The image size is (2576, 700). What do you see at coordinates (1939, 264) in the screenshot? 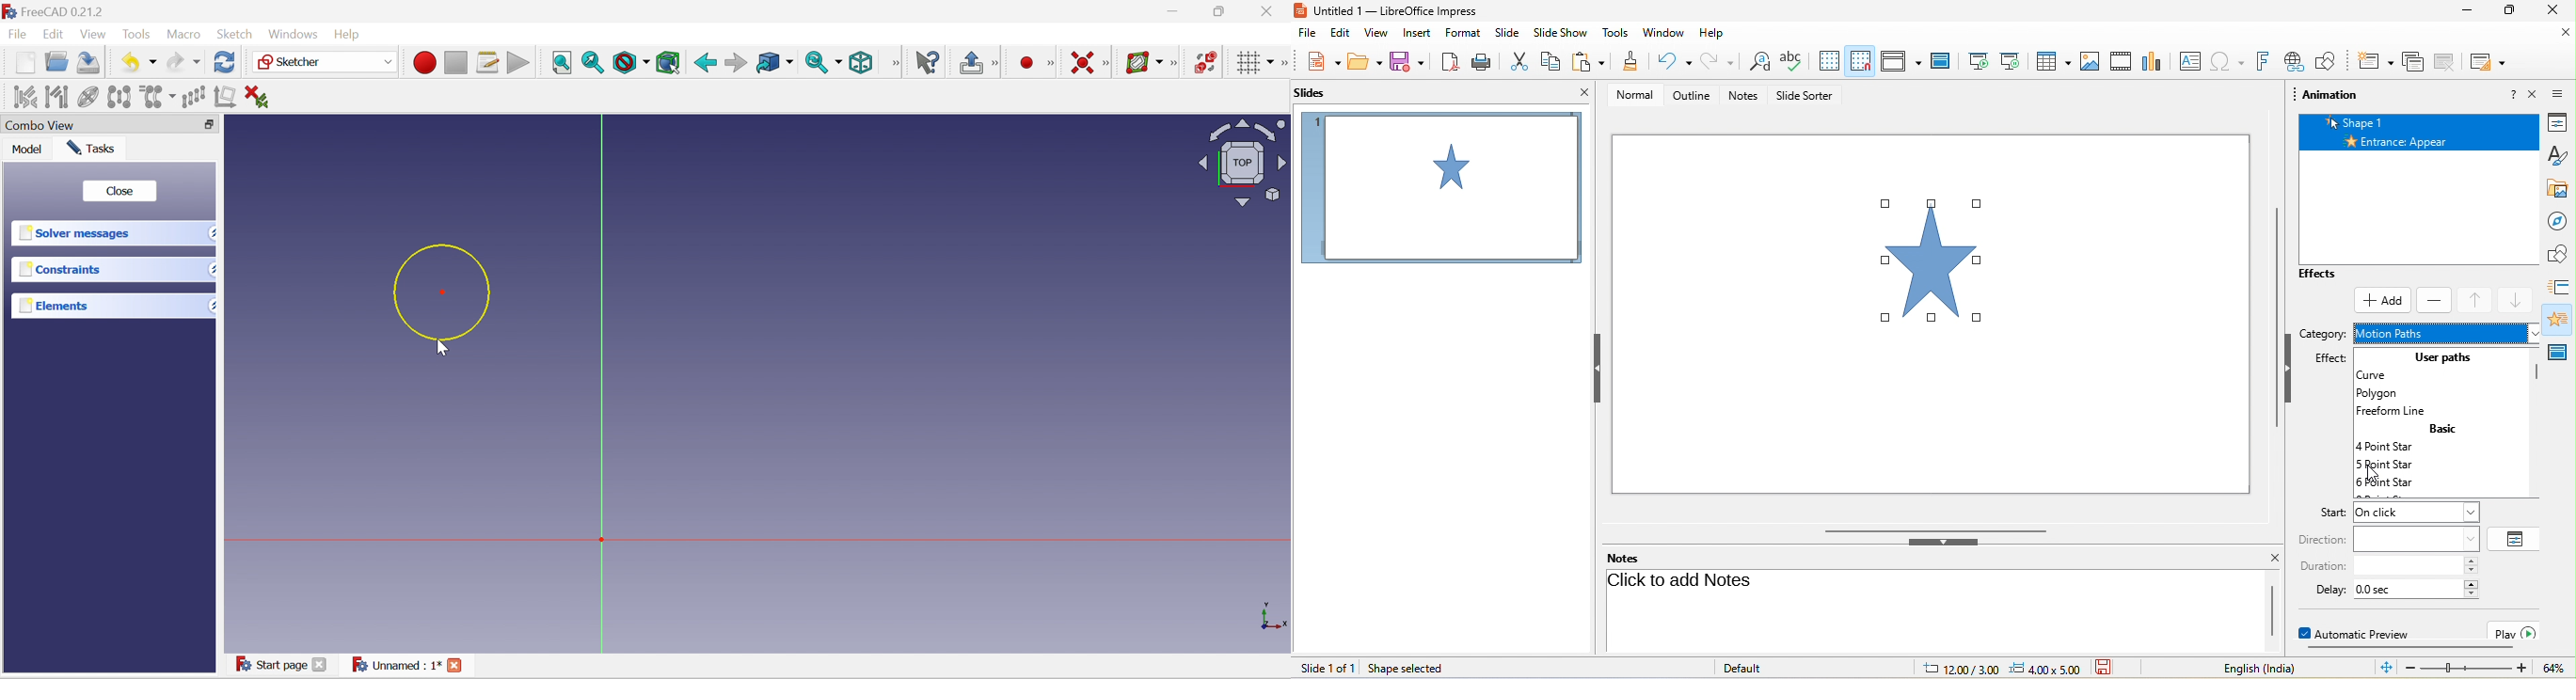
I see `selected diagram` at bounding box center [1939, 264].